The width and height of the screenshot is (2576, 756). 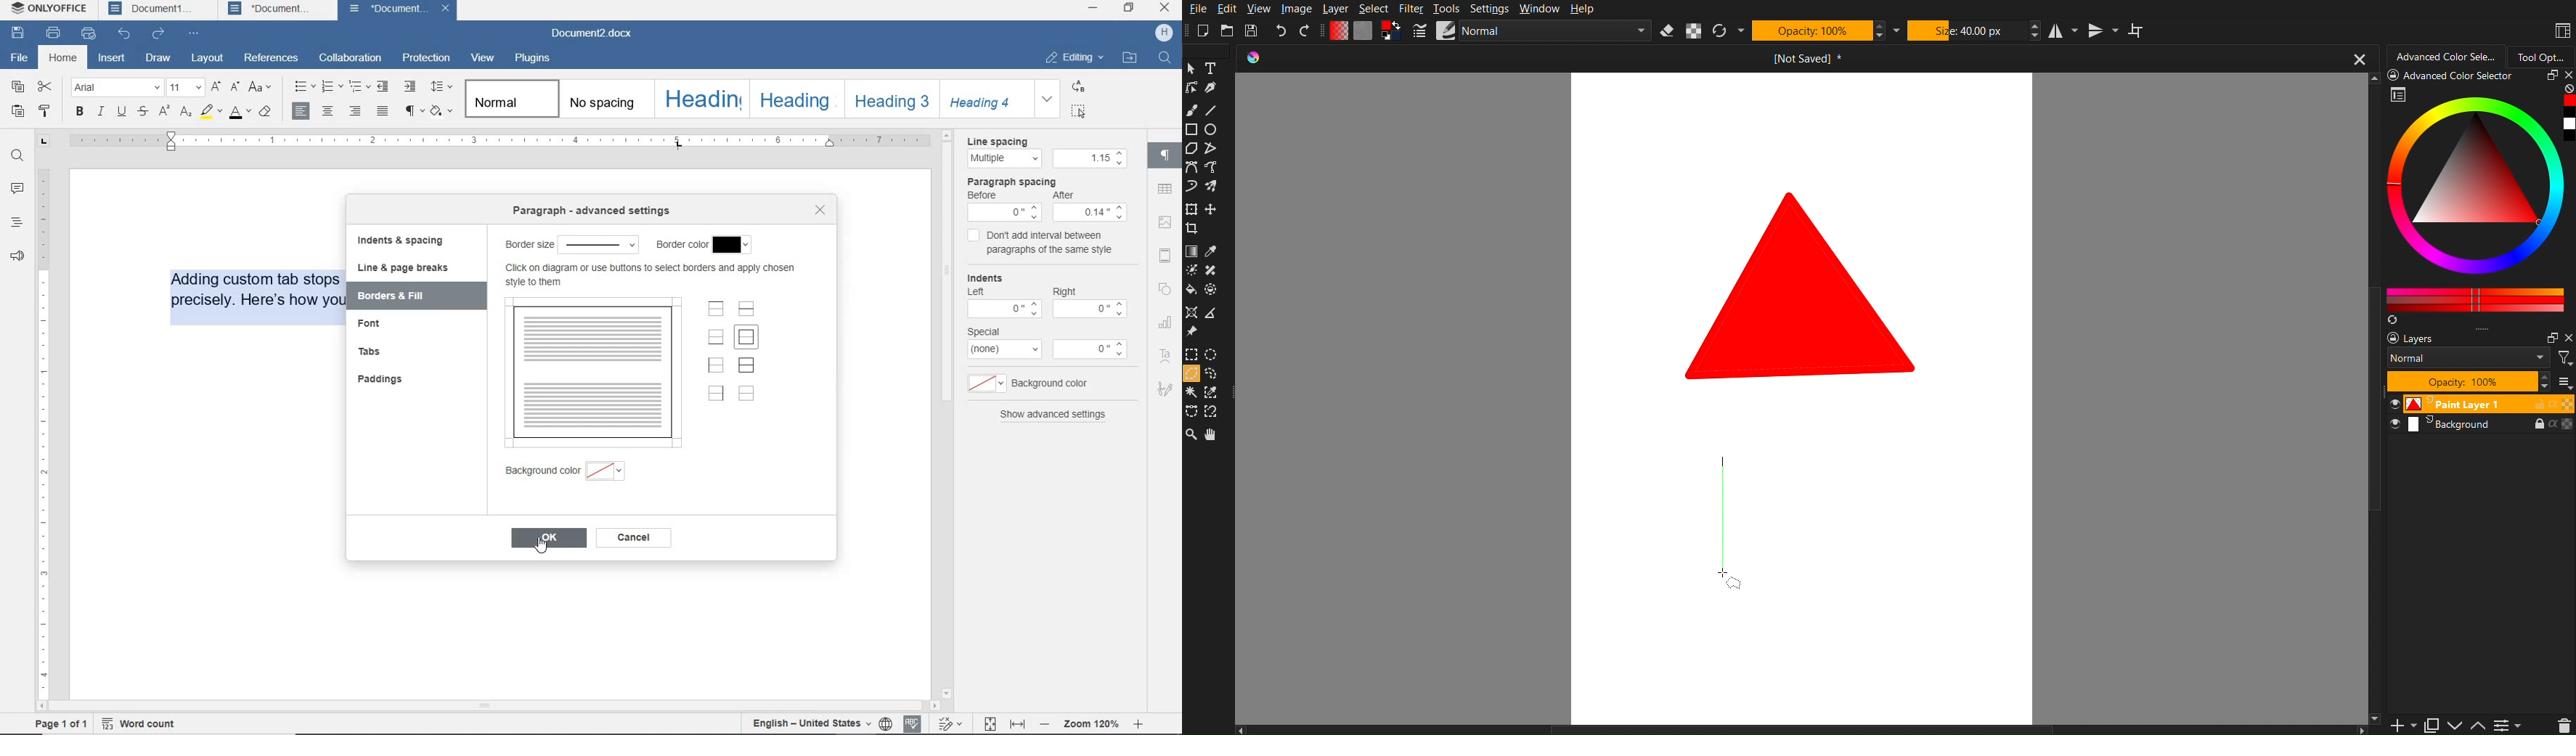 What do you see at coordinates (303, 111) in the screenshot?
I see `align right` at bounding box center [303, 111].